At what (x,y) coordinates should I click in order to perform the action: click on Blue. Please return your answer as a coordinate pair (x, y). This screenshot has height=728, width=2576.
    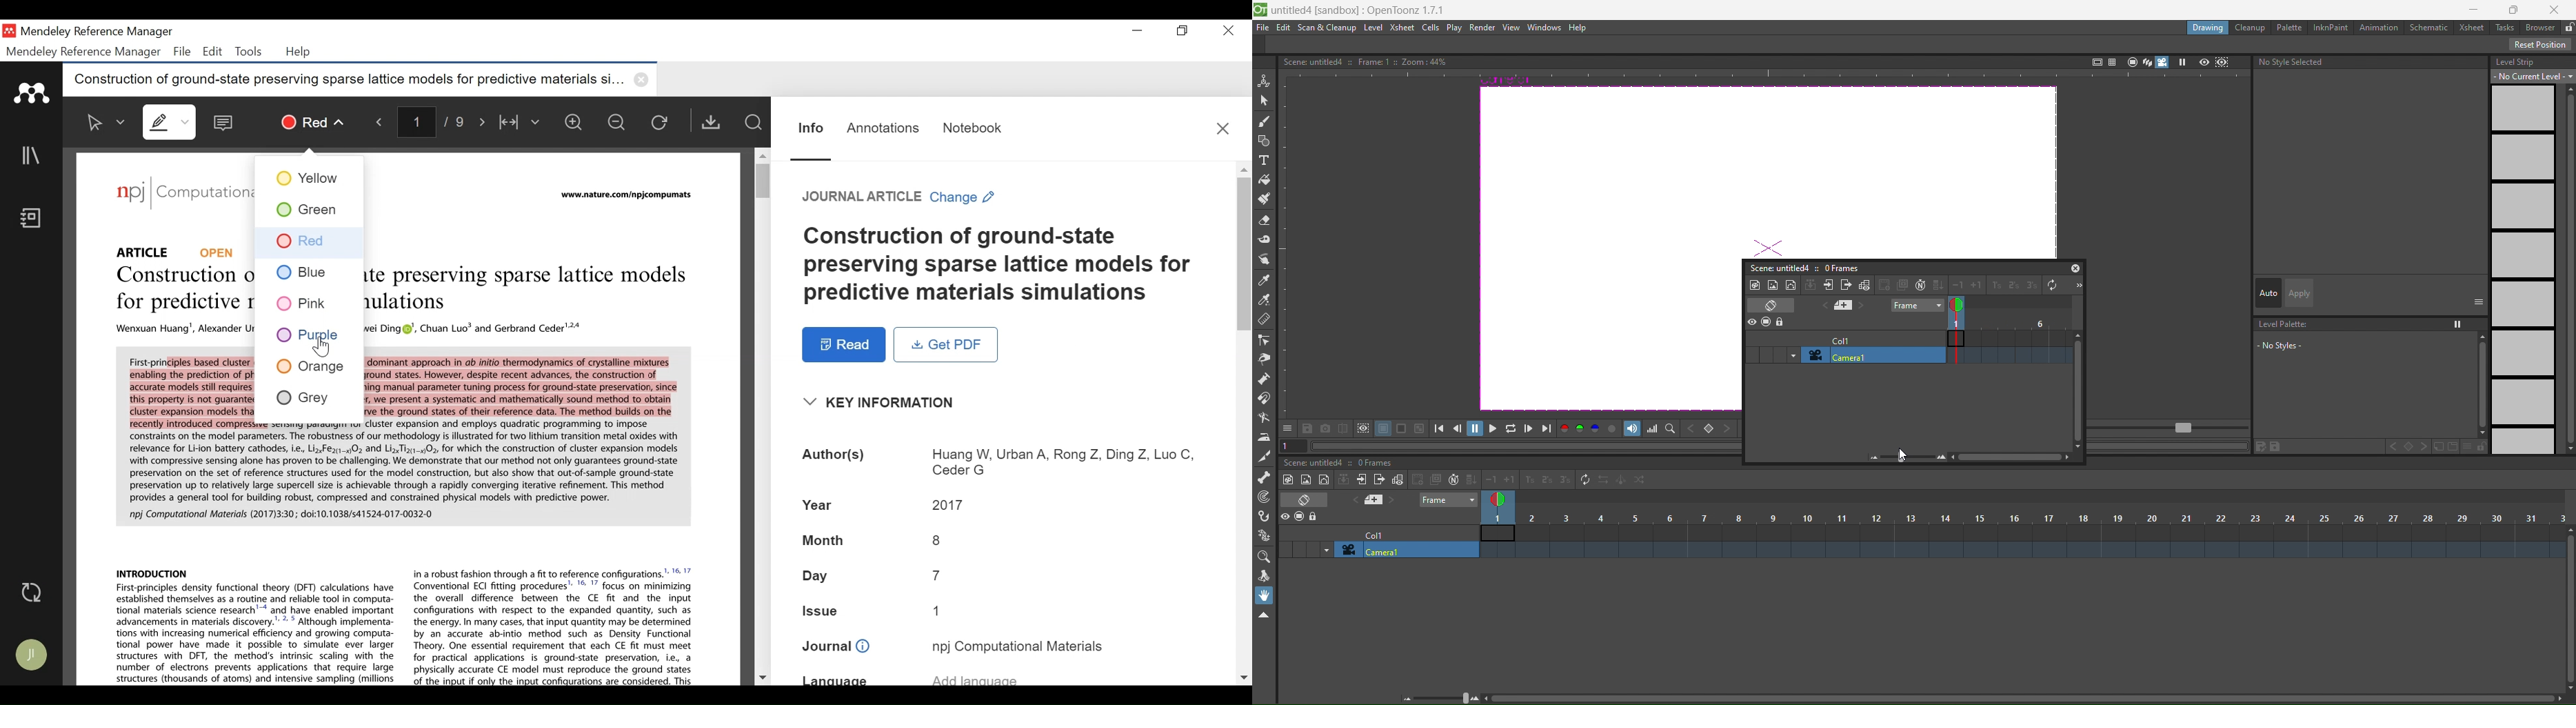
    Looking at the image, I should click on (307, 274).